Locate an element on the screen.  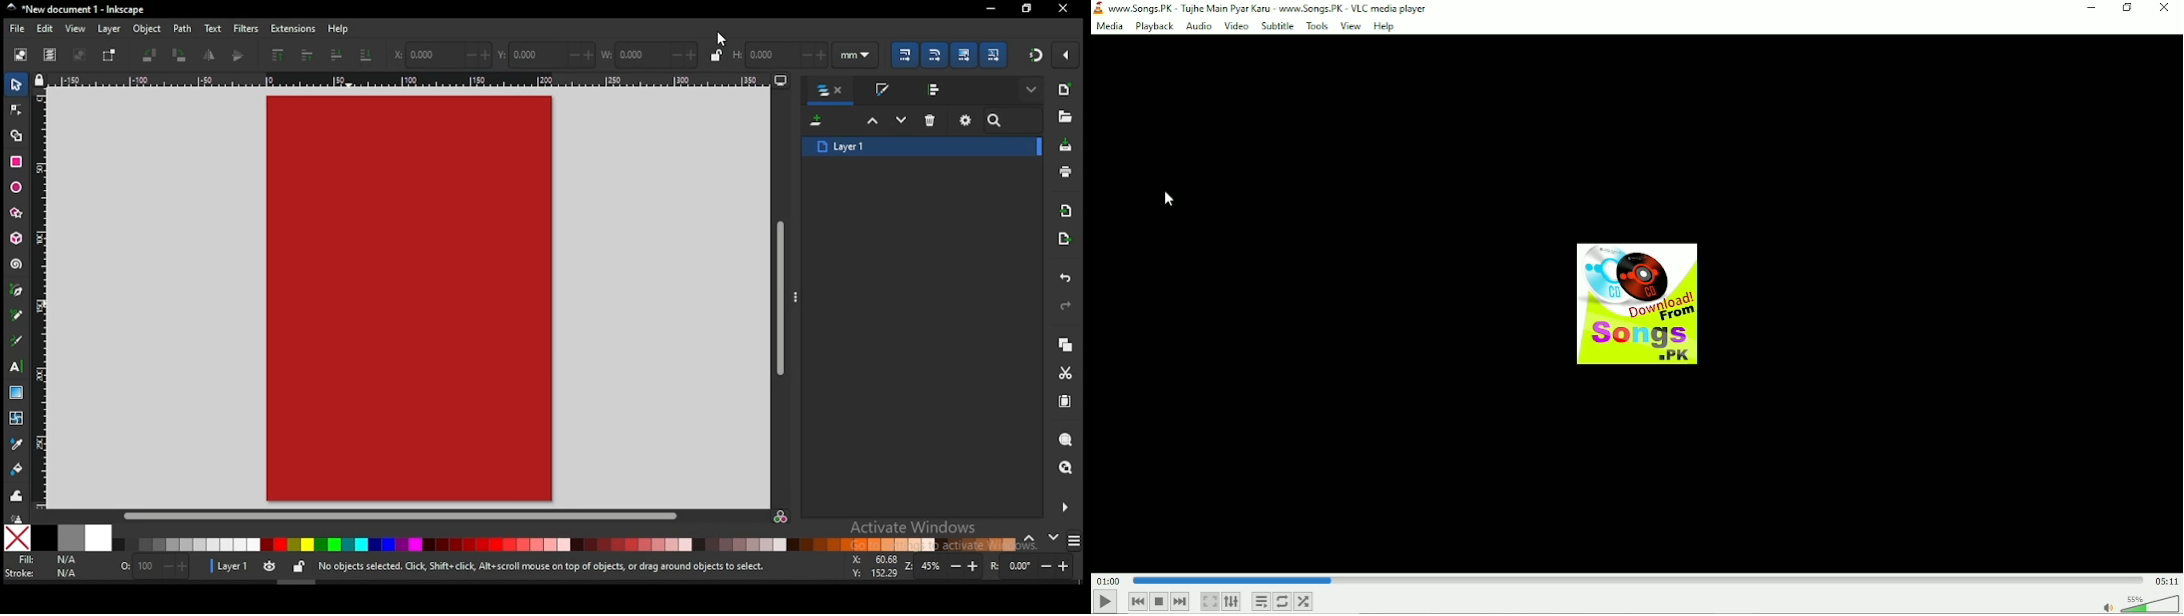
search bar is located at coordinates (1014, 120).